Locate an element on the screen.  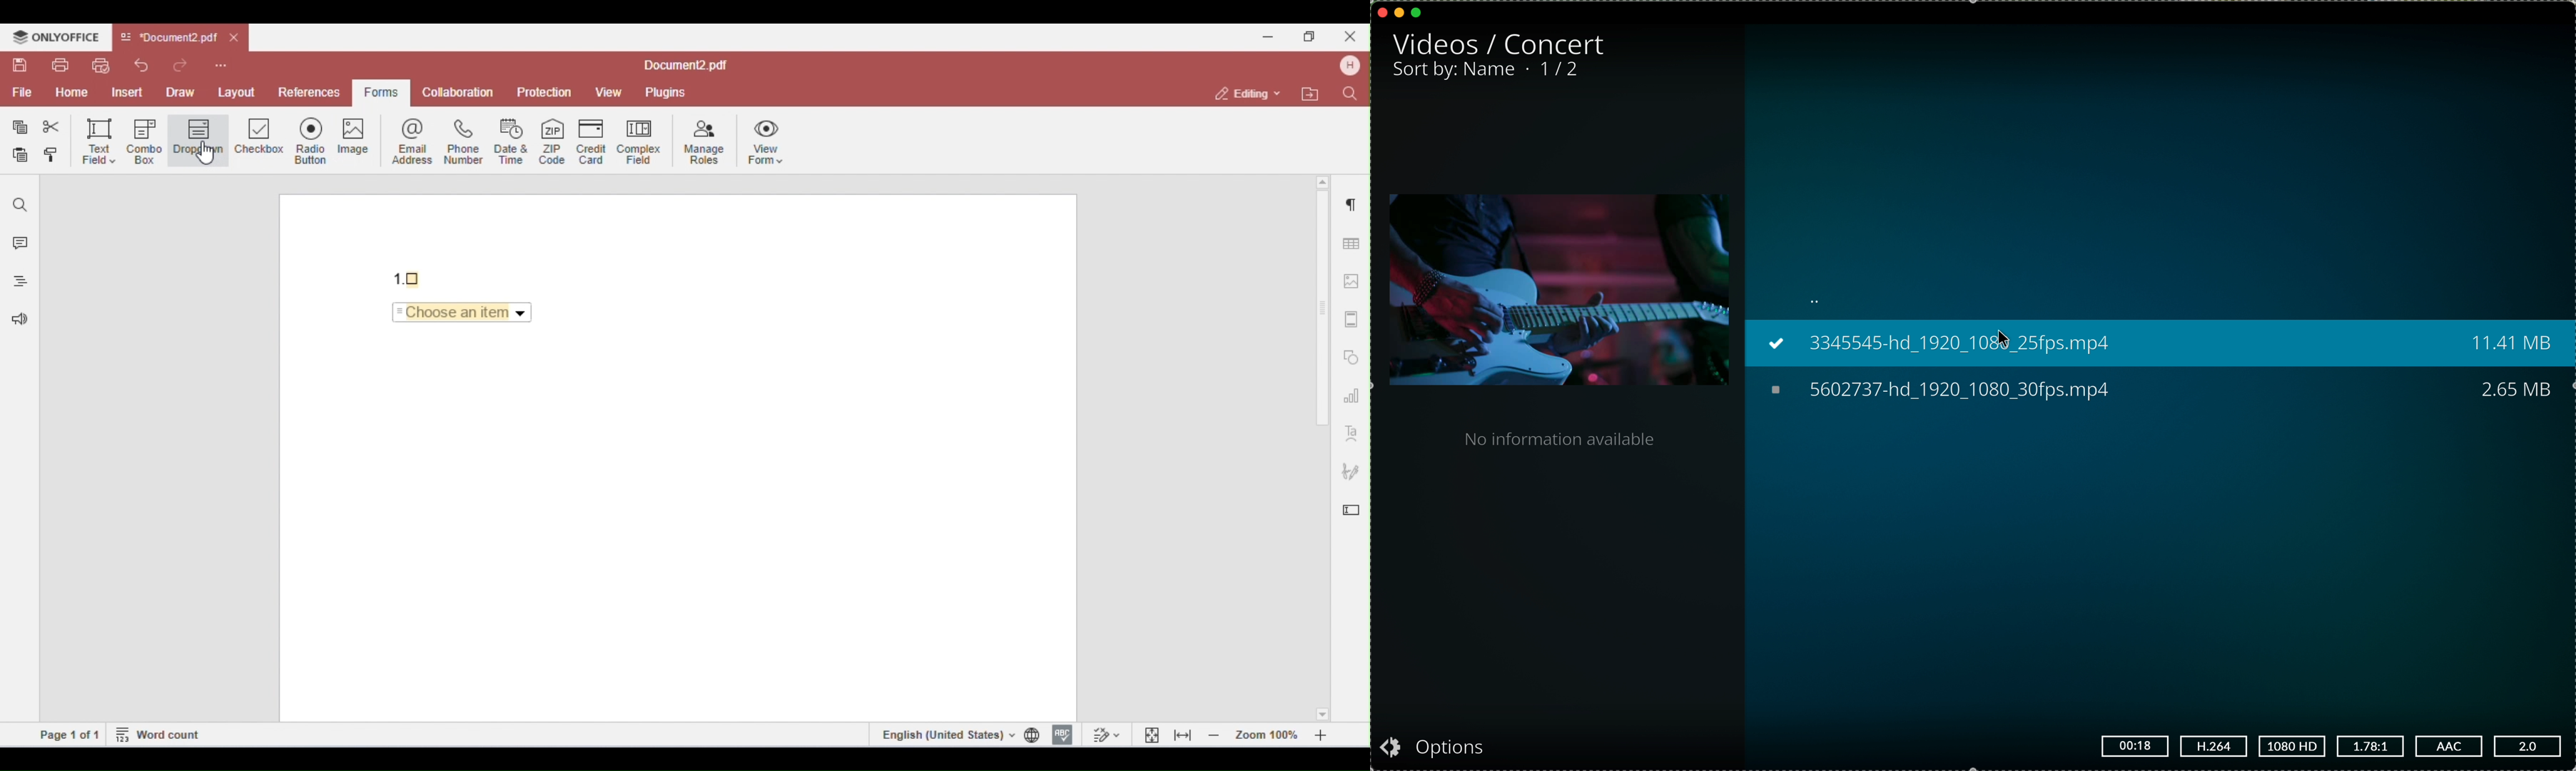
1.78:1 is located at coordinates (2371, 747).